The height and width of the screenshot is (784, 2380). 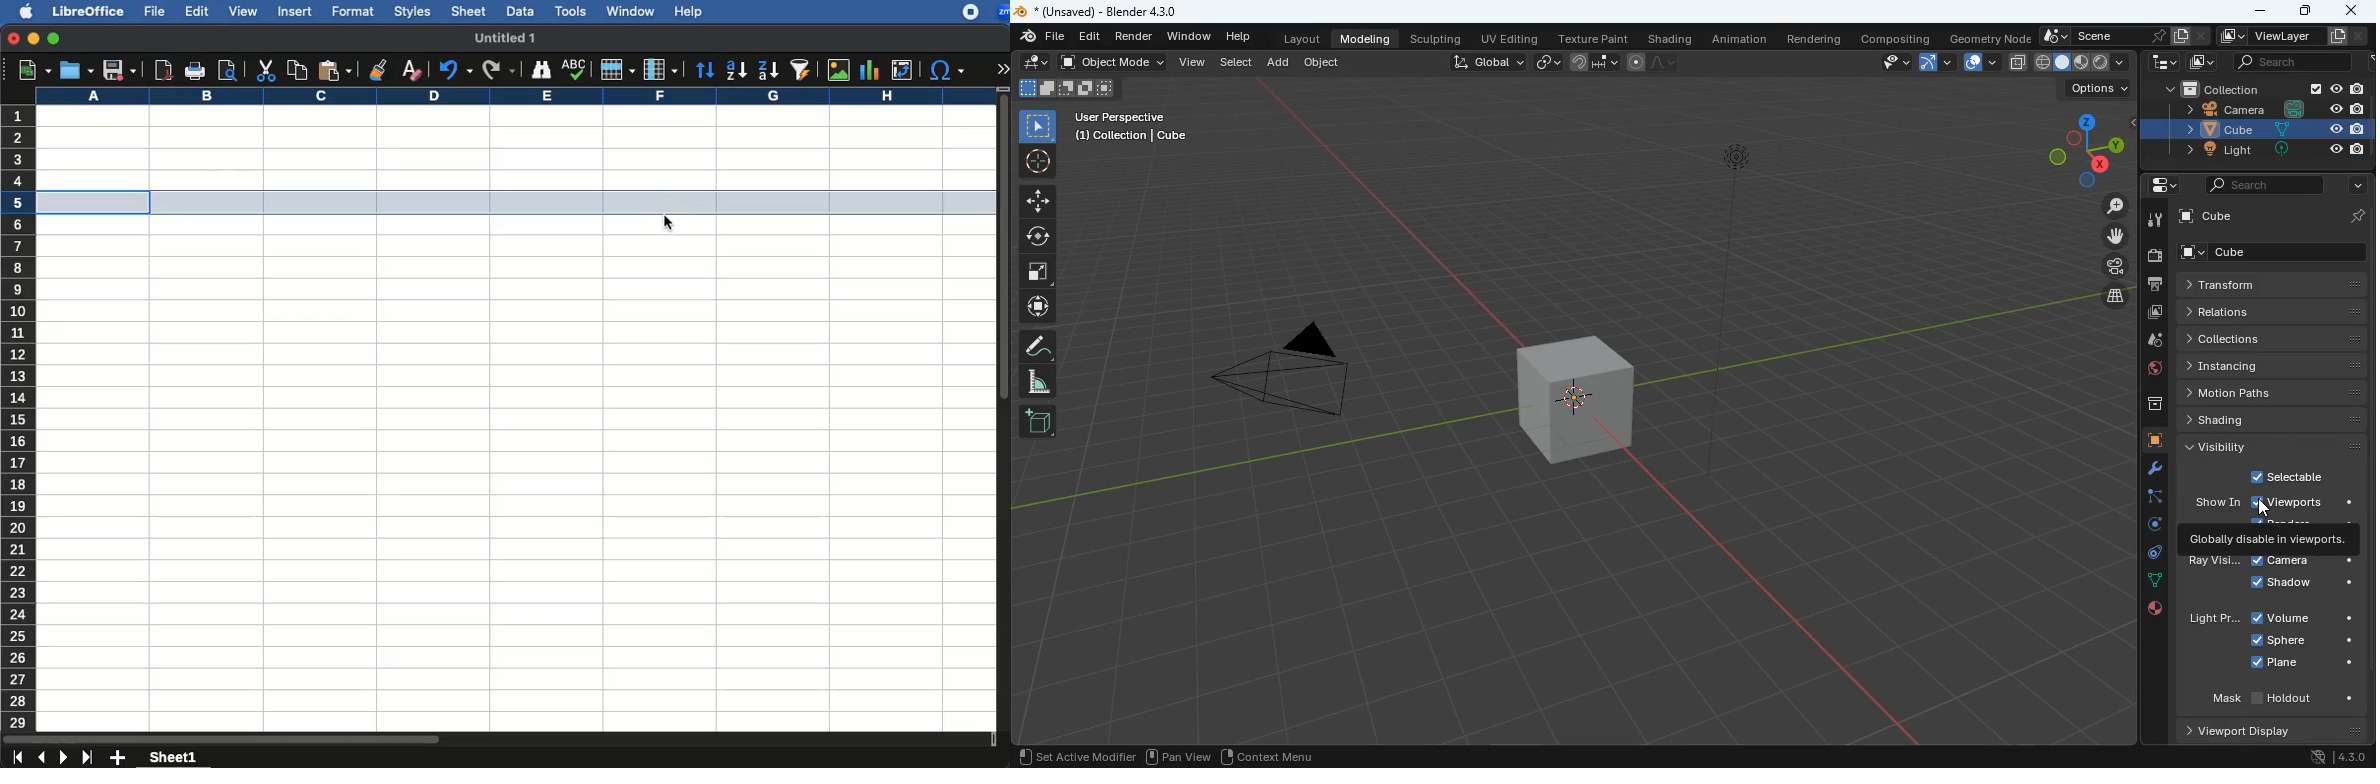 What do you see at coordinates (1510, 38) in the screenshot?
I see `uv editing` at bounding box center [1510, 38].